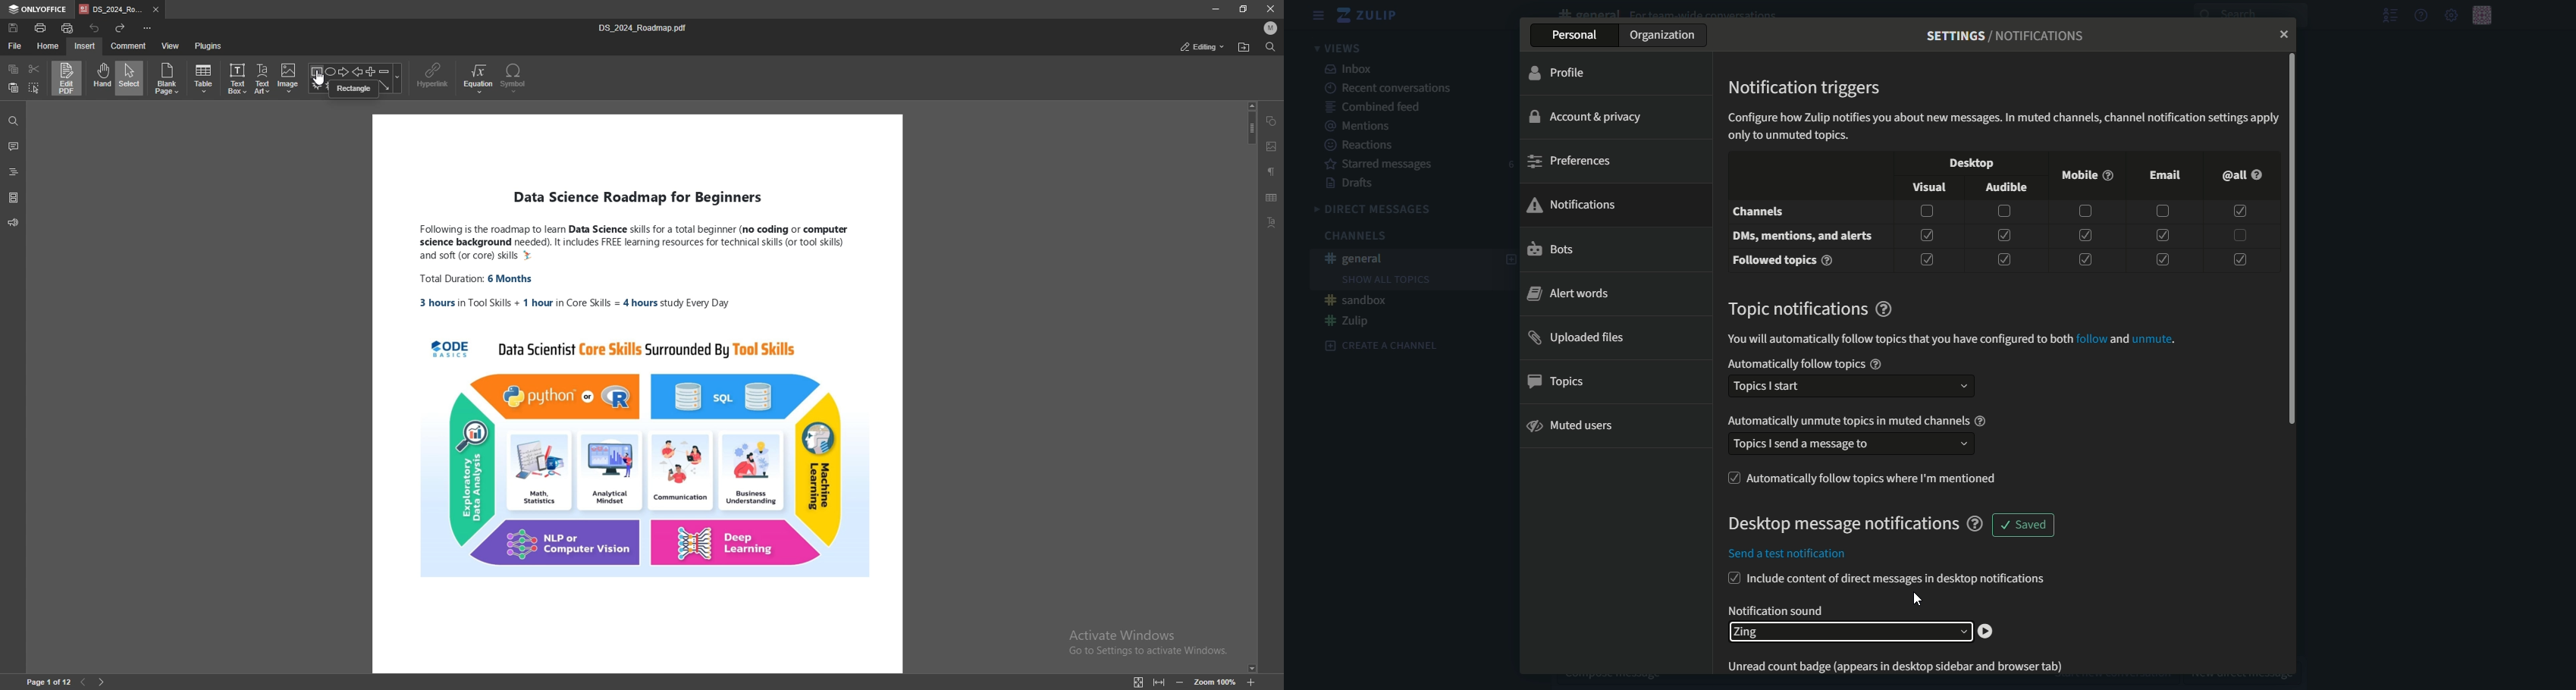 The width and height of the screenshot is (2576, 700). What do you see at coordinates (1760, 211) in the screenshot?
I see `channels` at bounding box center [1760, 211].